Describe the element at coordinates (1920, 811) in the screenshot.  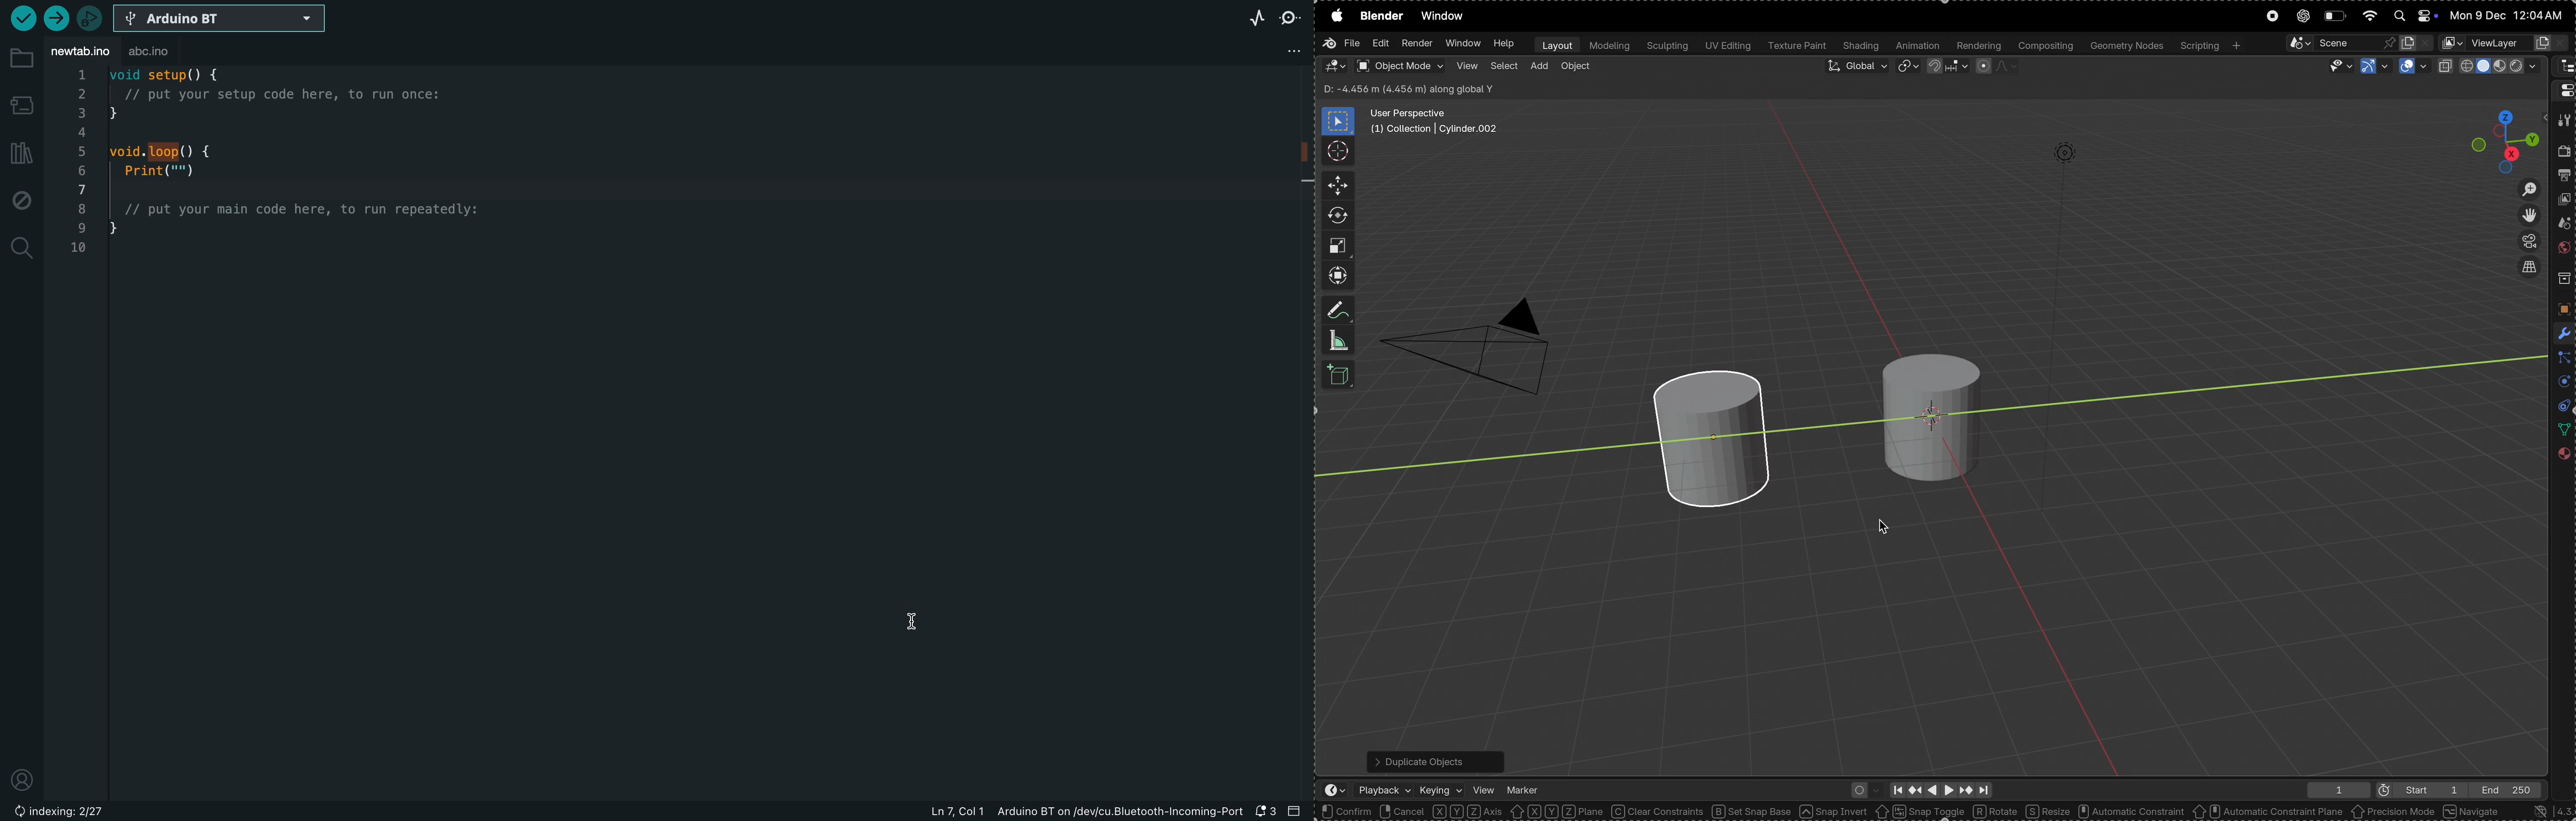
I see `snap toggle` at that location.